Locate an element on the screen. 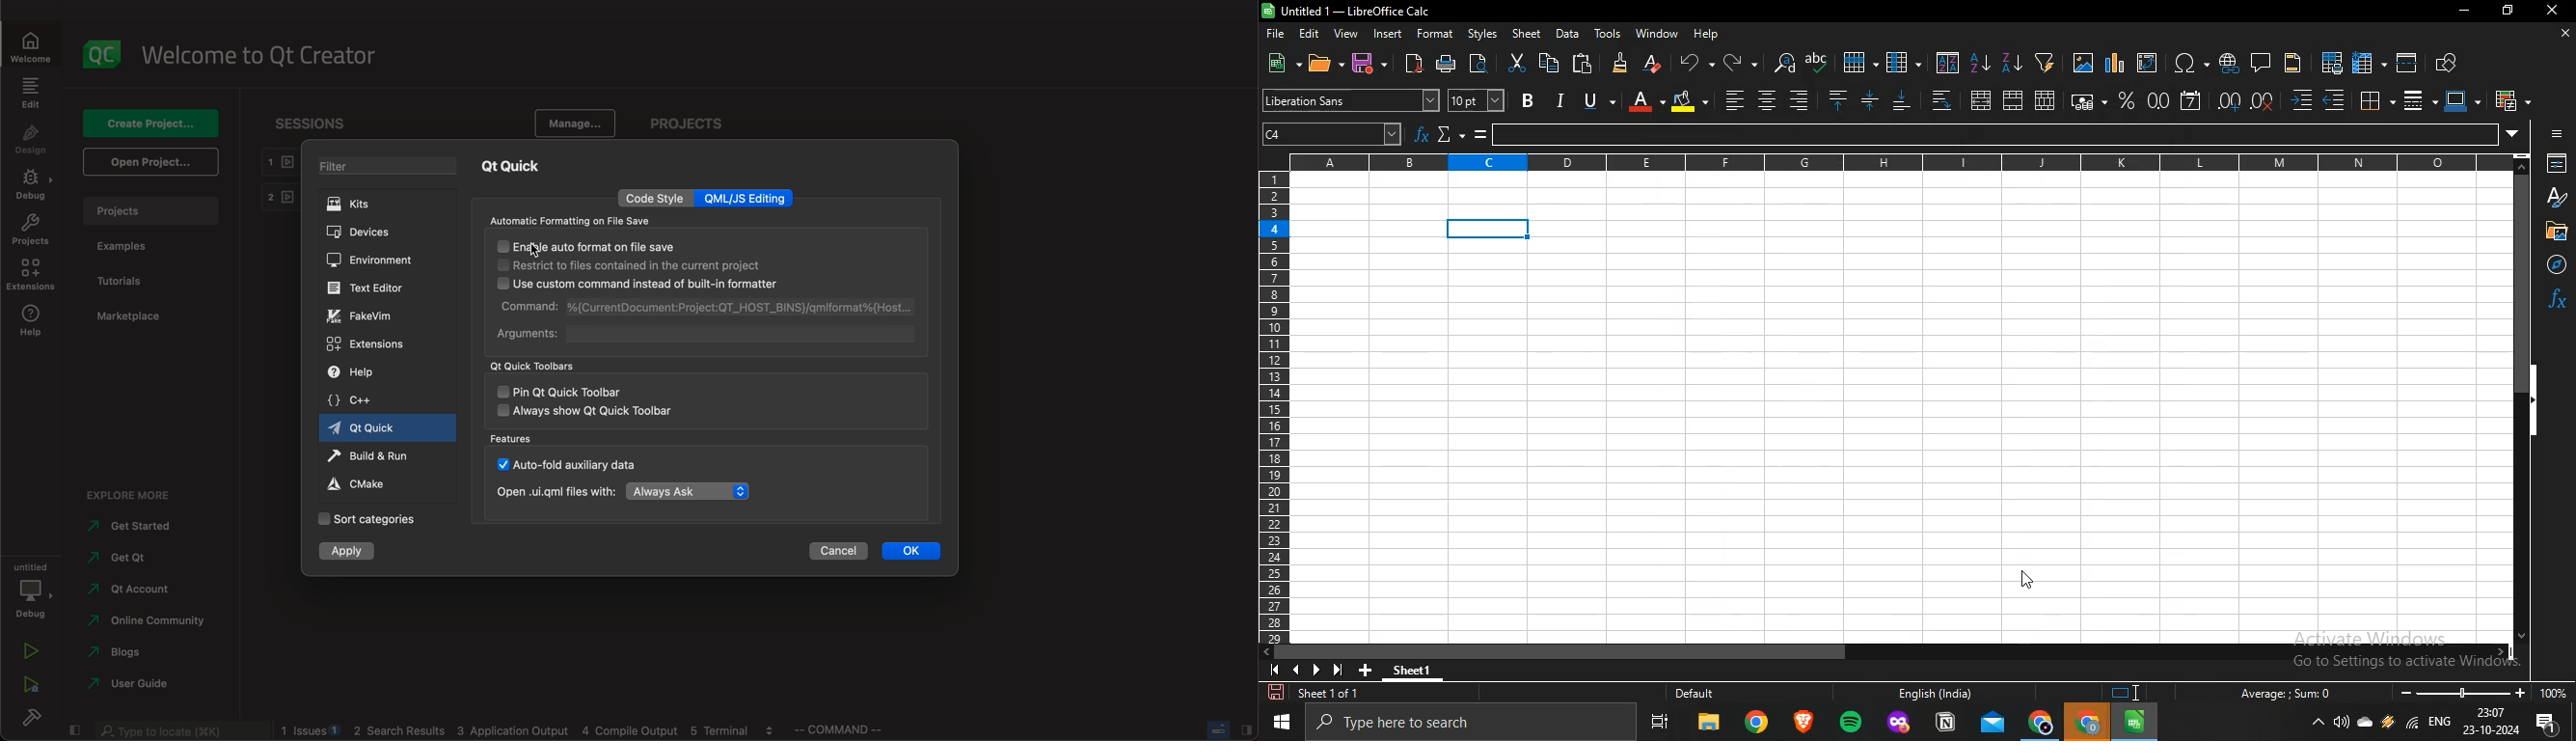 This screenshot has height=756, width=2576. close is located at coordinates (2563, 35).